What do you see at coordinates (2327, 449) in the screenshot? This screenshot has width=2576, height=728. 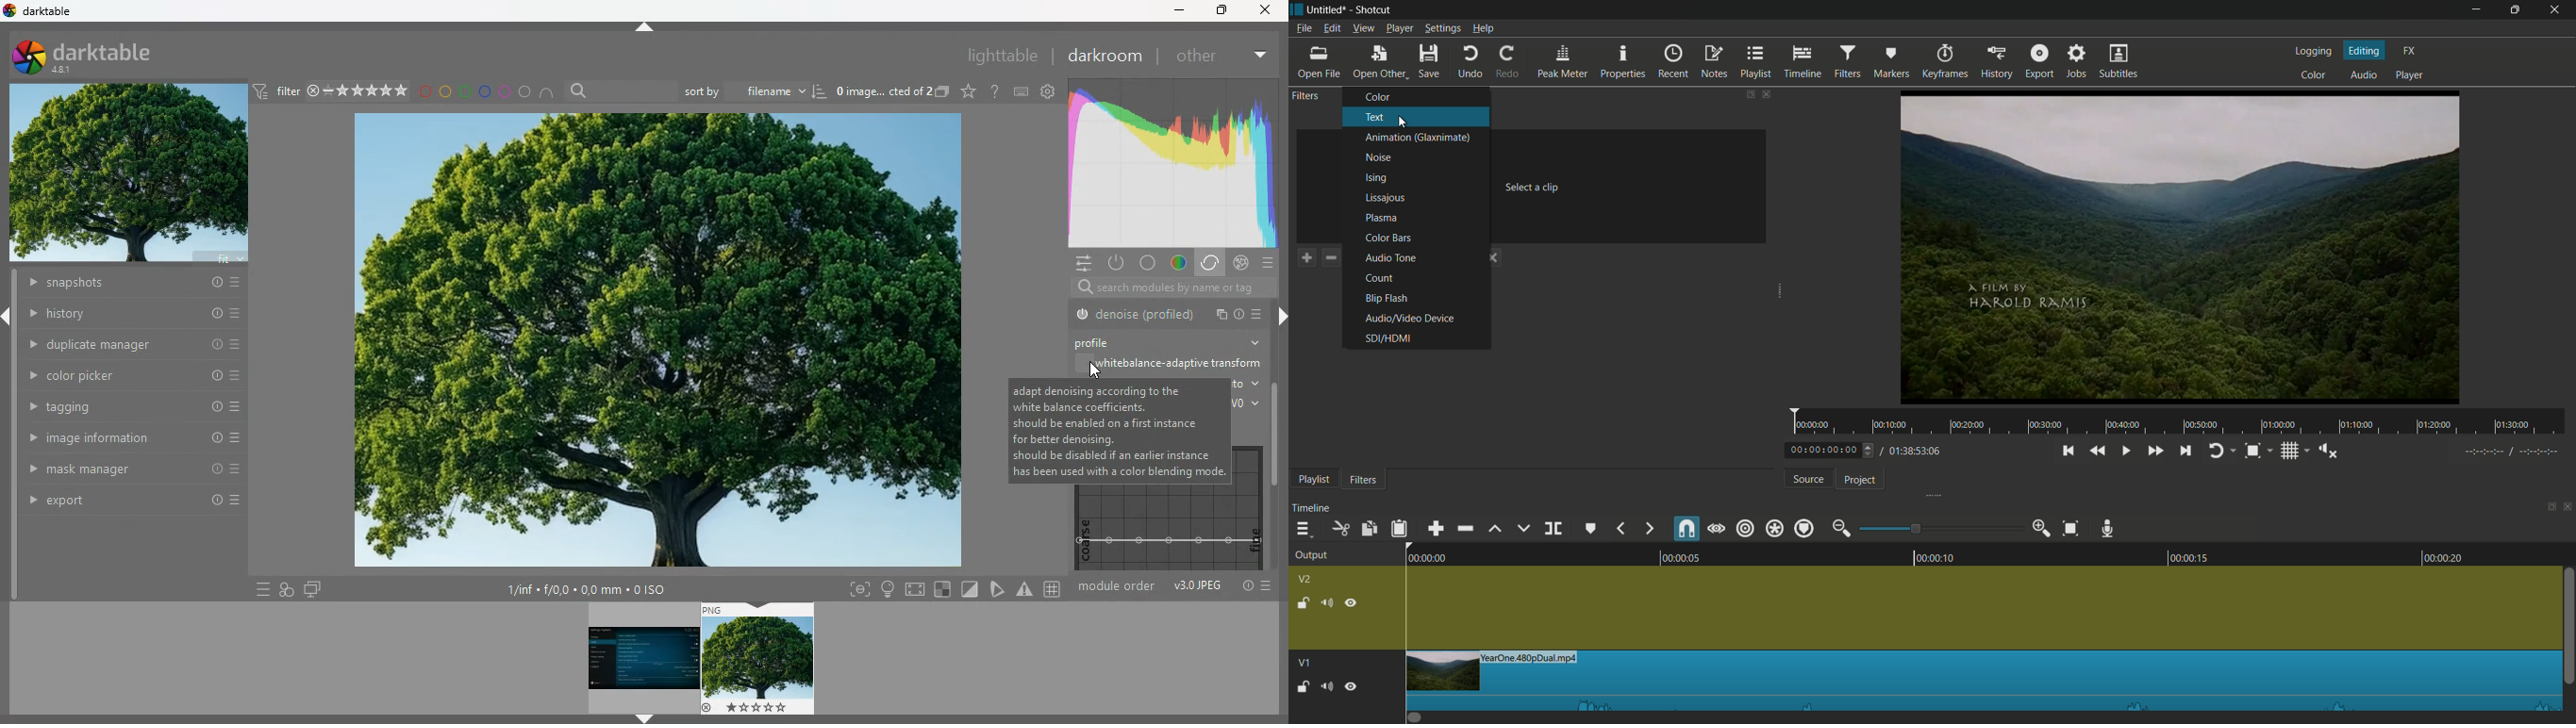 I see `show volume control` at bounding box center [2327, 449].